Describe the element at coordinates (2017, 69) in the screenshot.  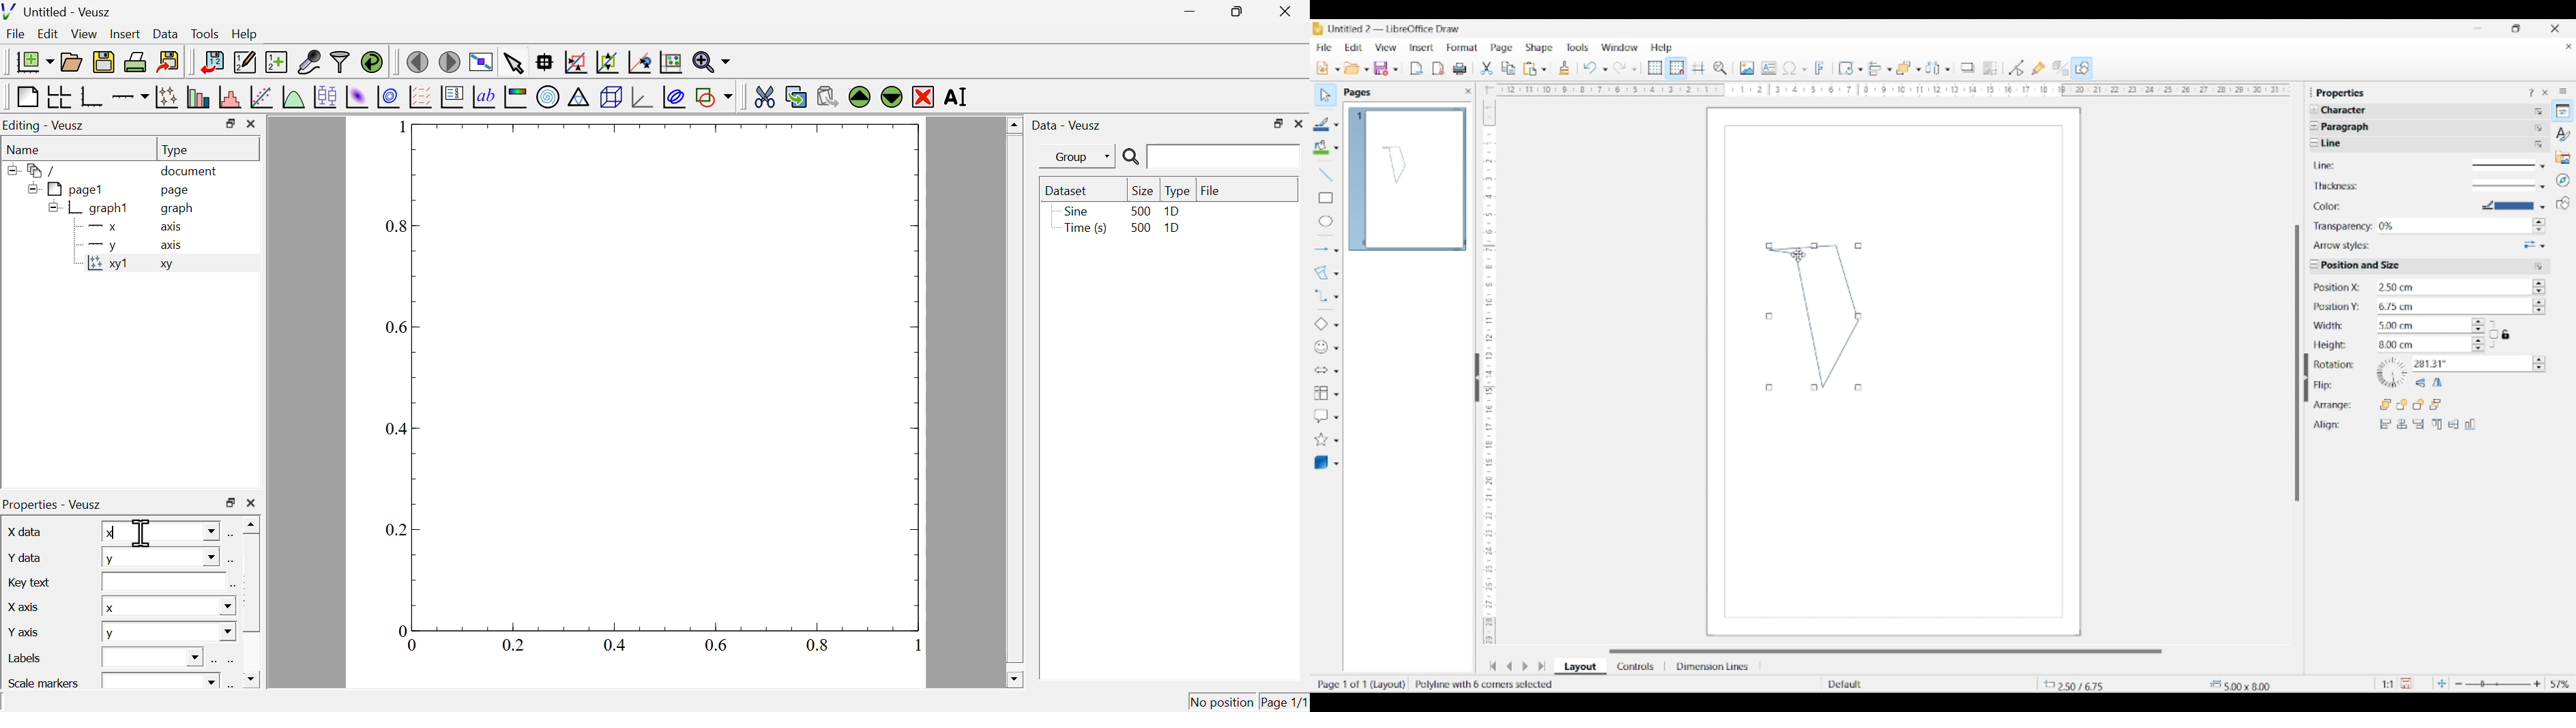
I see `Toggle point edit mode` at that location.